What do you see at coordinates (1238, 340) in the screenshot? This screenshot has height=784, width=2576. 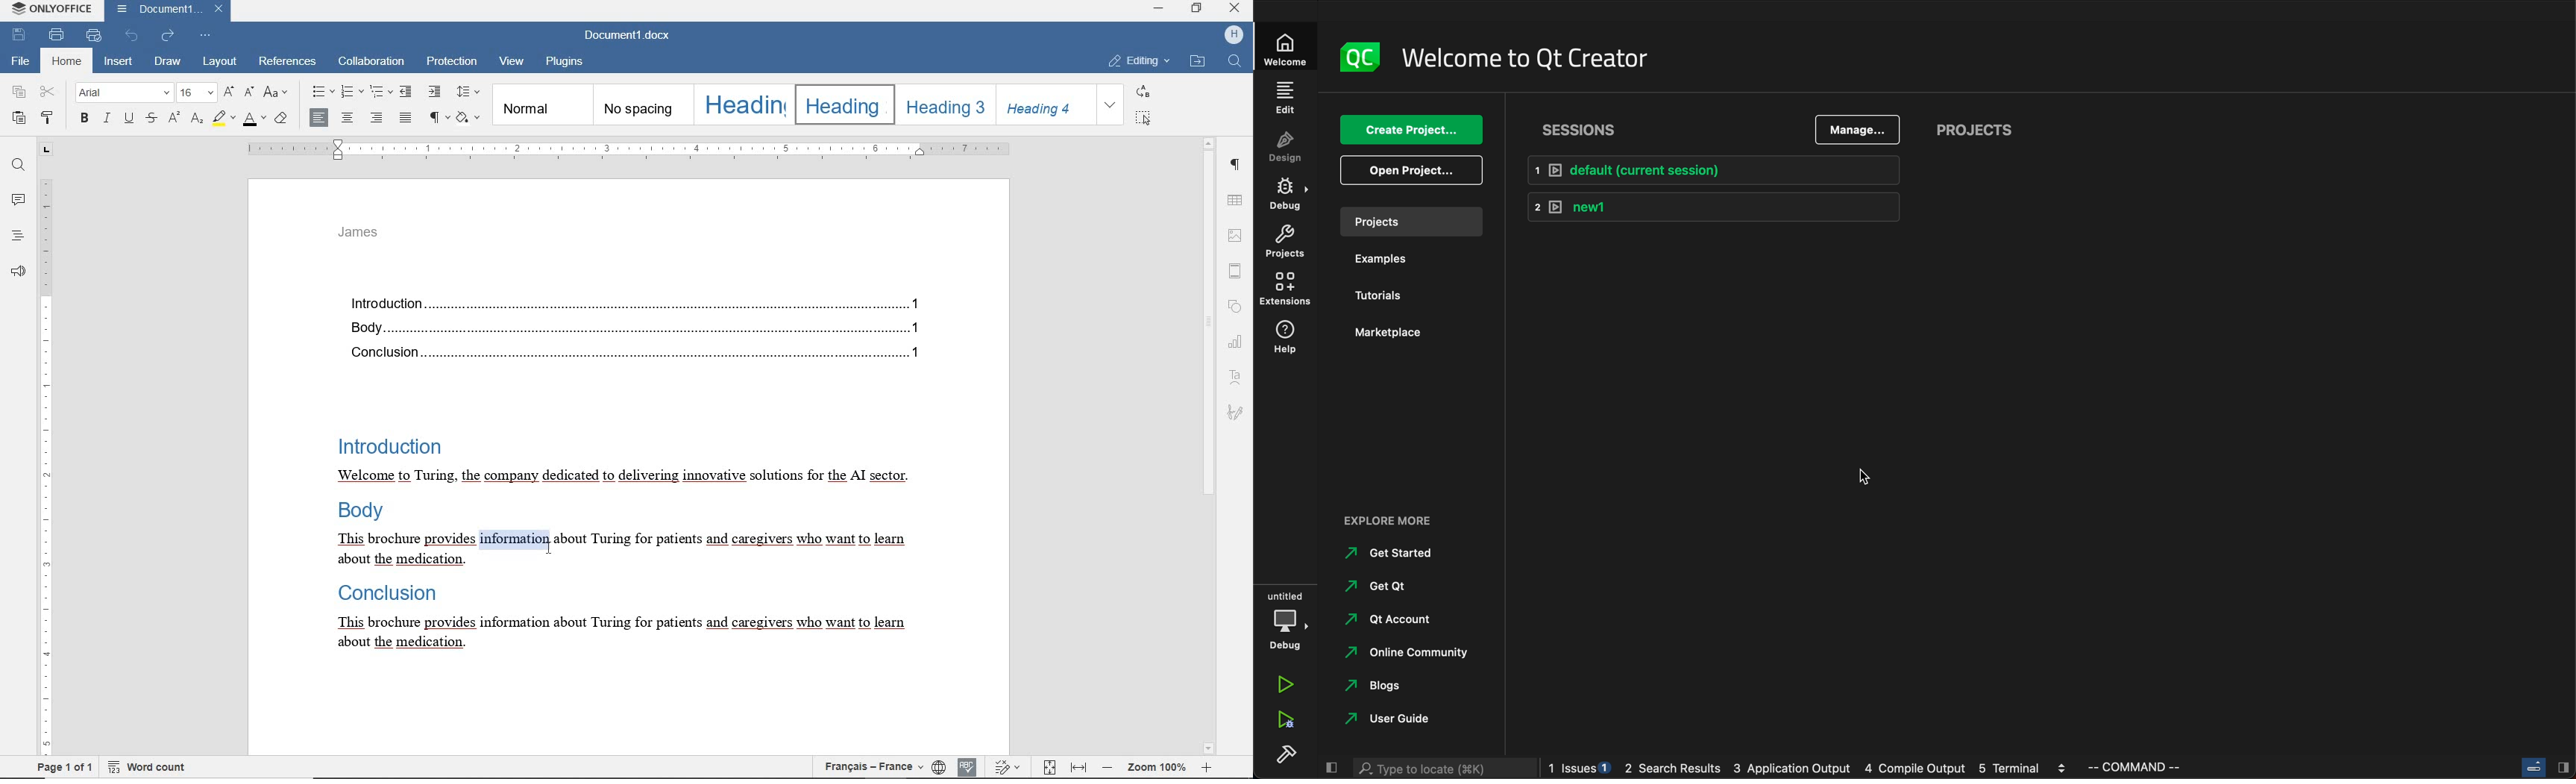 I see `CHART` at bounding box center [1238, 340].